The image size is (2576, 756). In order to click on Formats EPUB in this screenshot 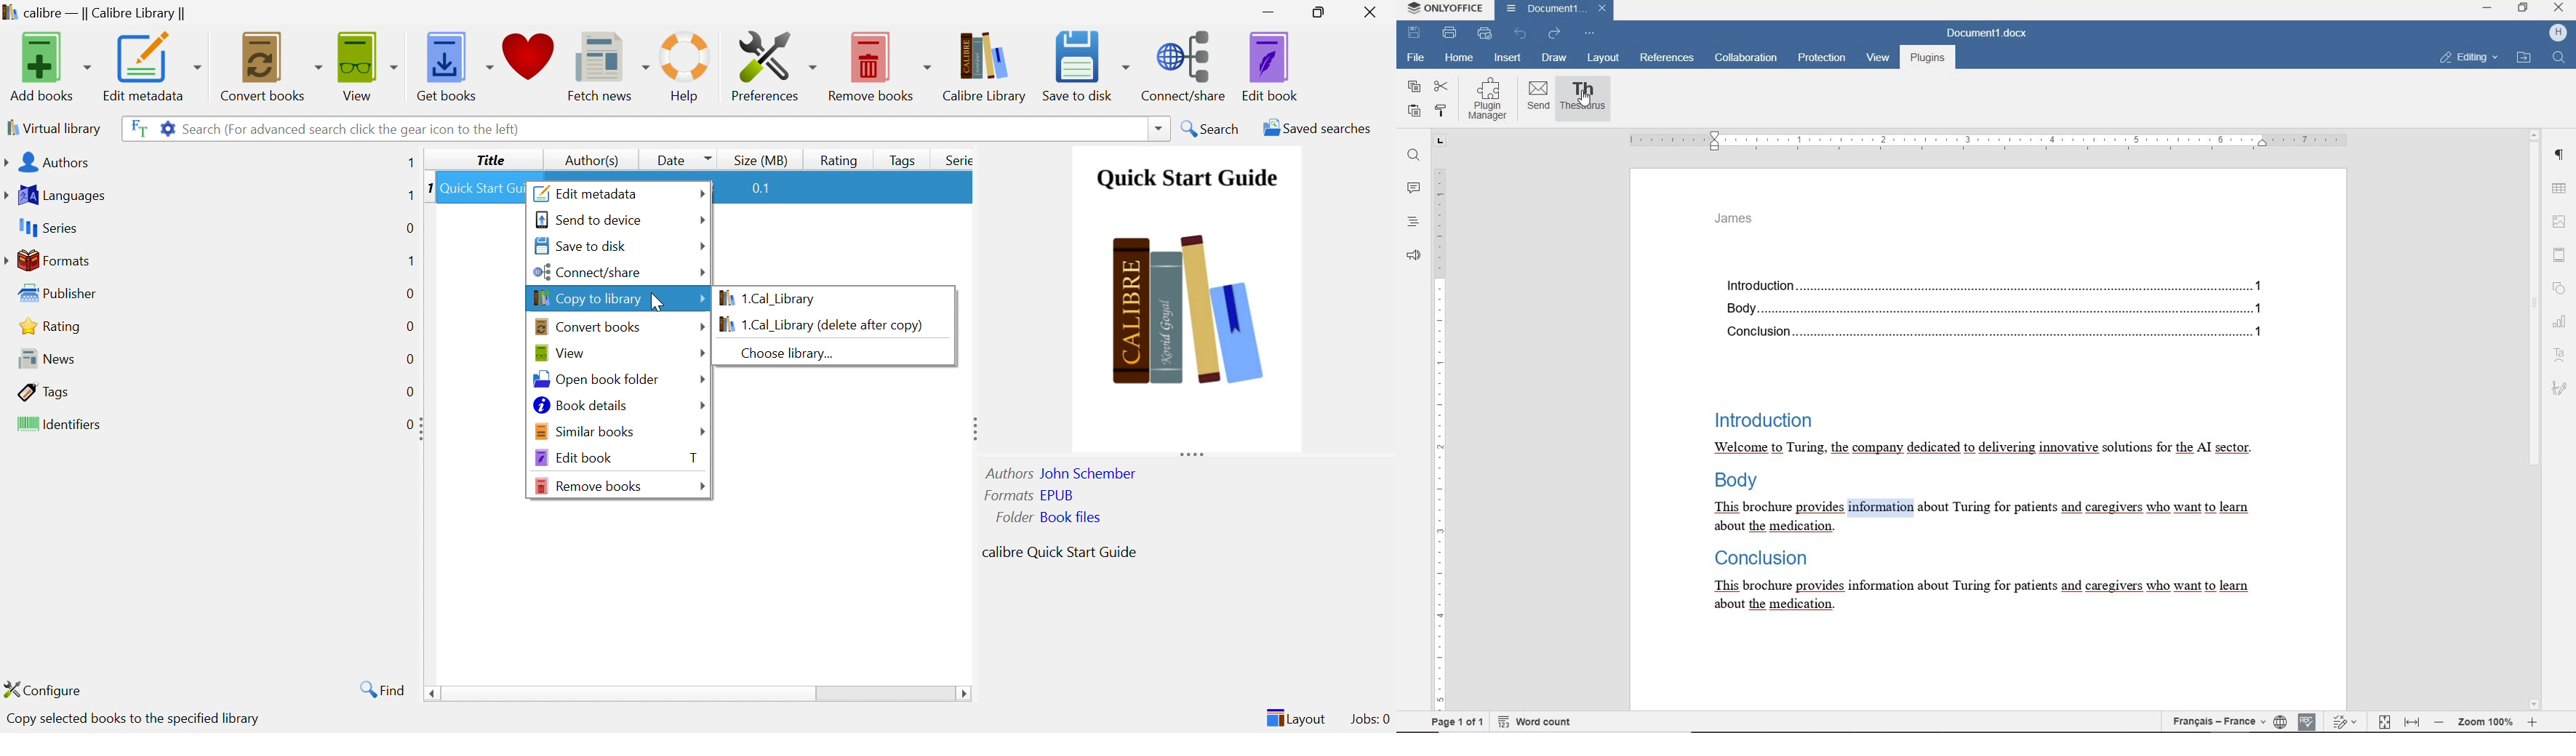, I will do `click(1029, 494)`.